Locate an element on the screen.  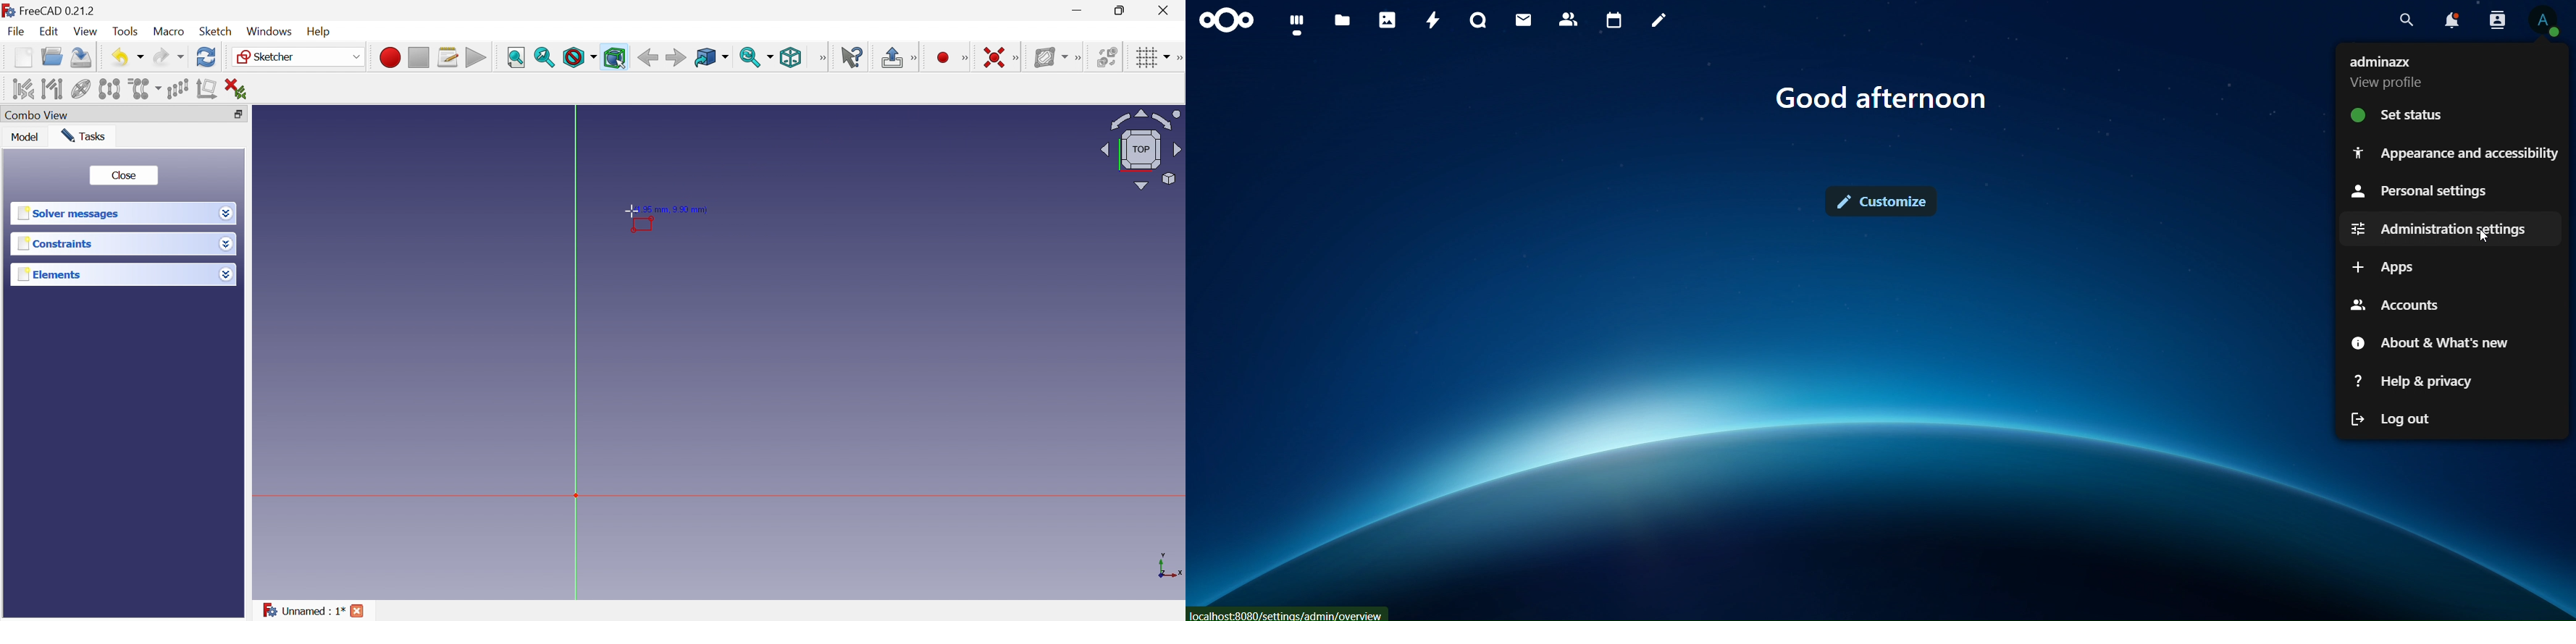
notifications is located at coordinates (2453, 20).